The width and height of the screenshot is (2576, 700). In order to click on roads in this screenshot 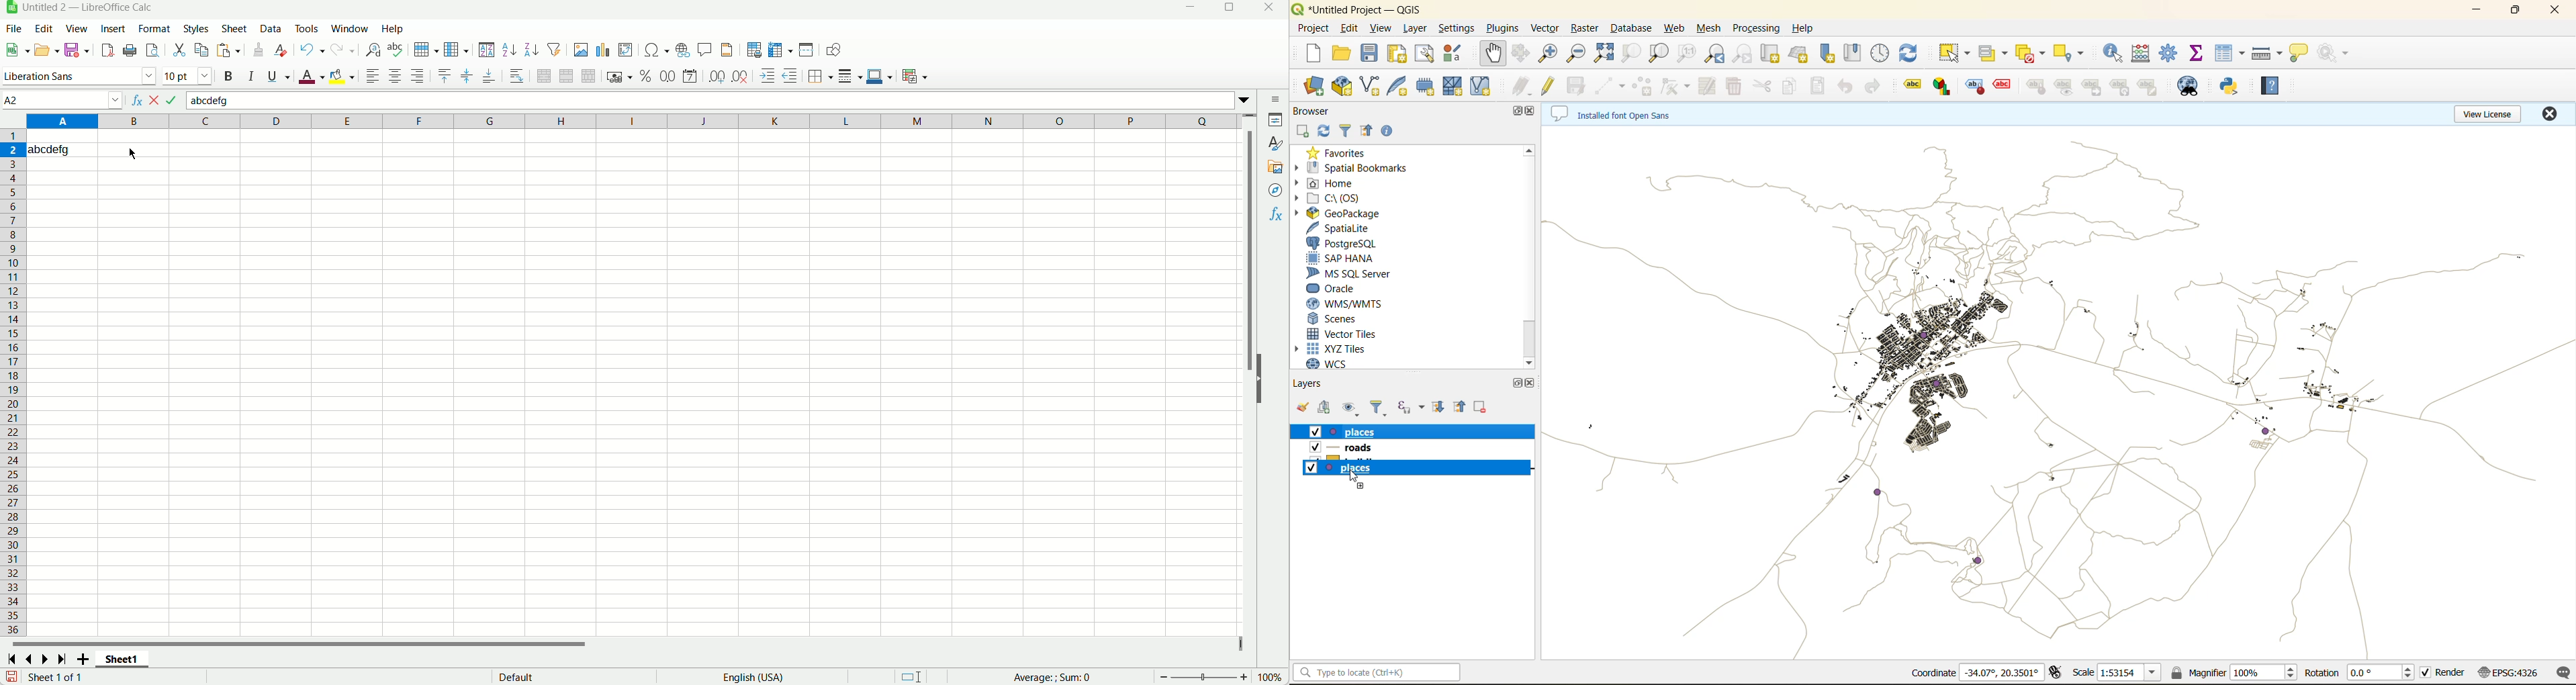, I will do `click(1374, 452)`.